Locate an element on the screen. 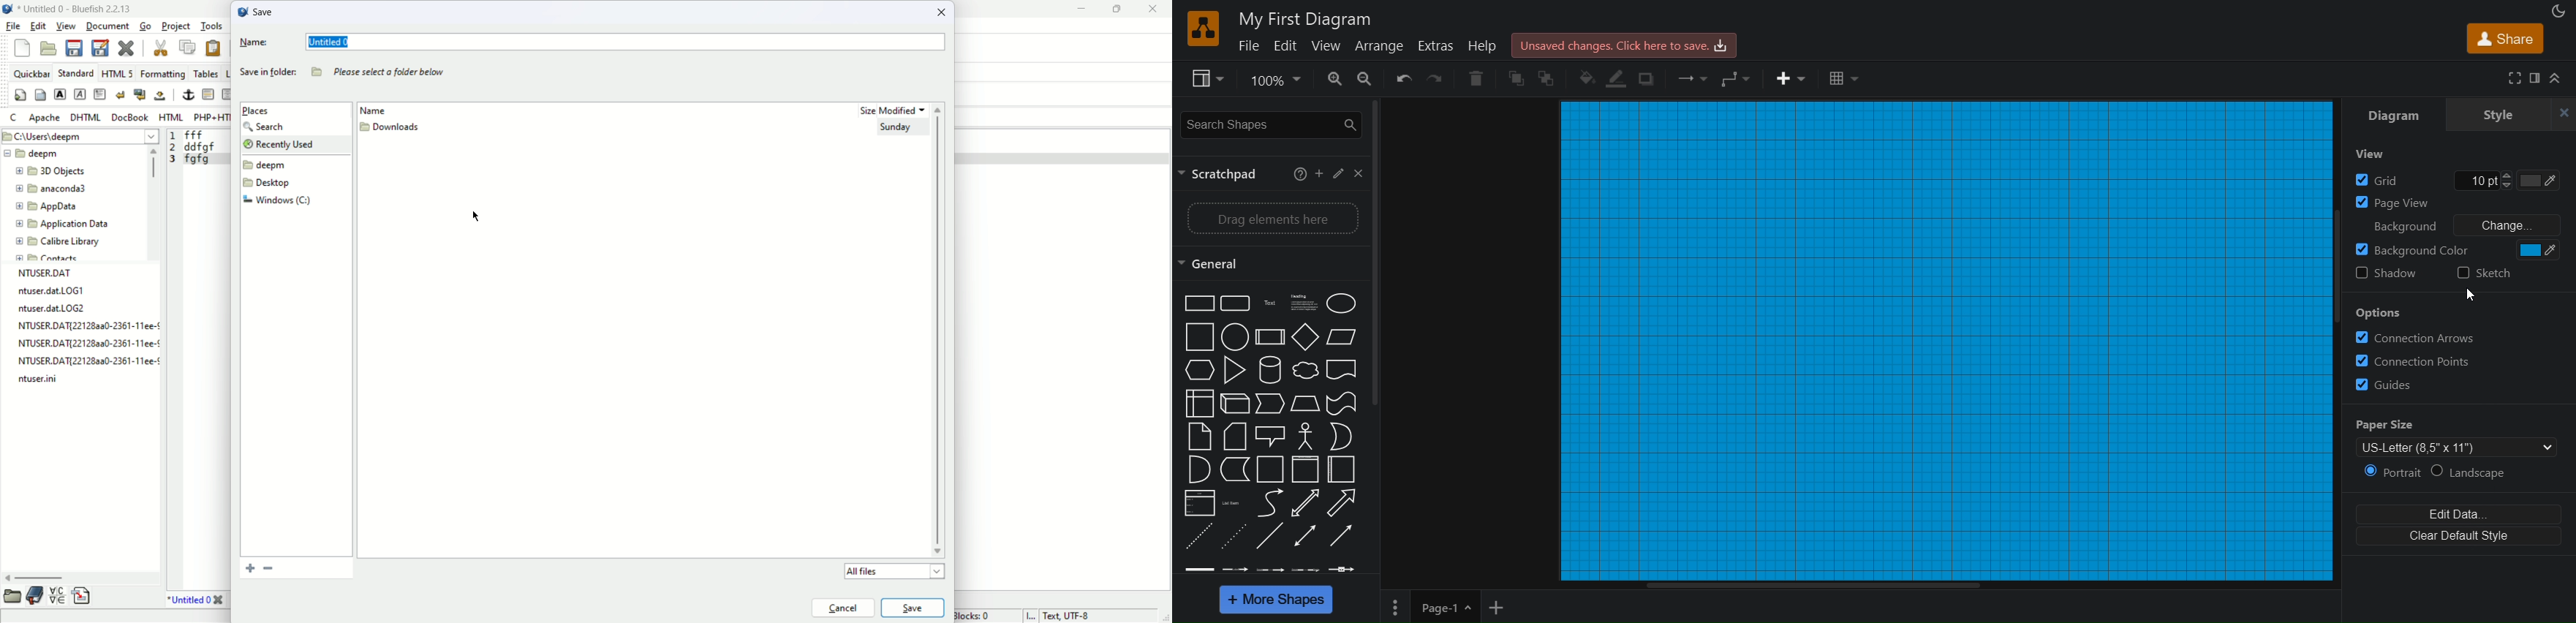 The height and width of the screenshot is (644, 2576). zoom is located at coordinates (1274, 78).